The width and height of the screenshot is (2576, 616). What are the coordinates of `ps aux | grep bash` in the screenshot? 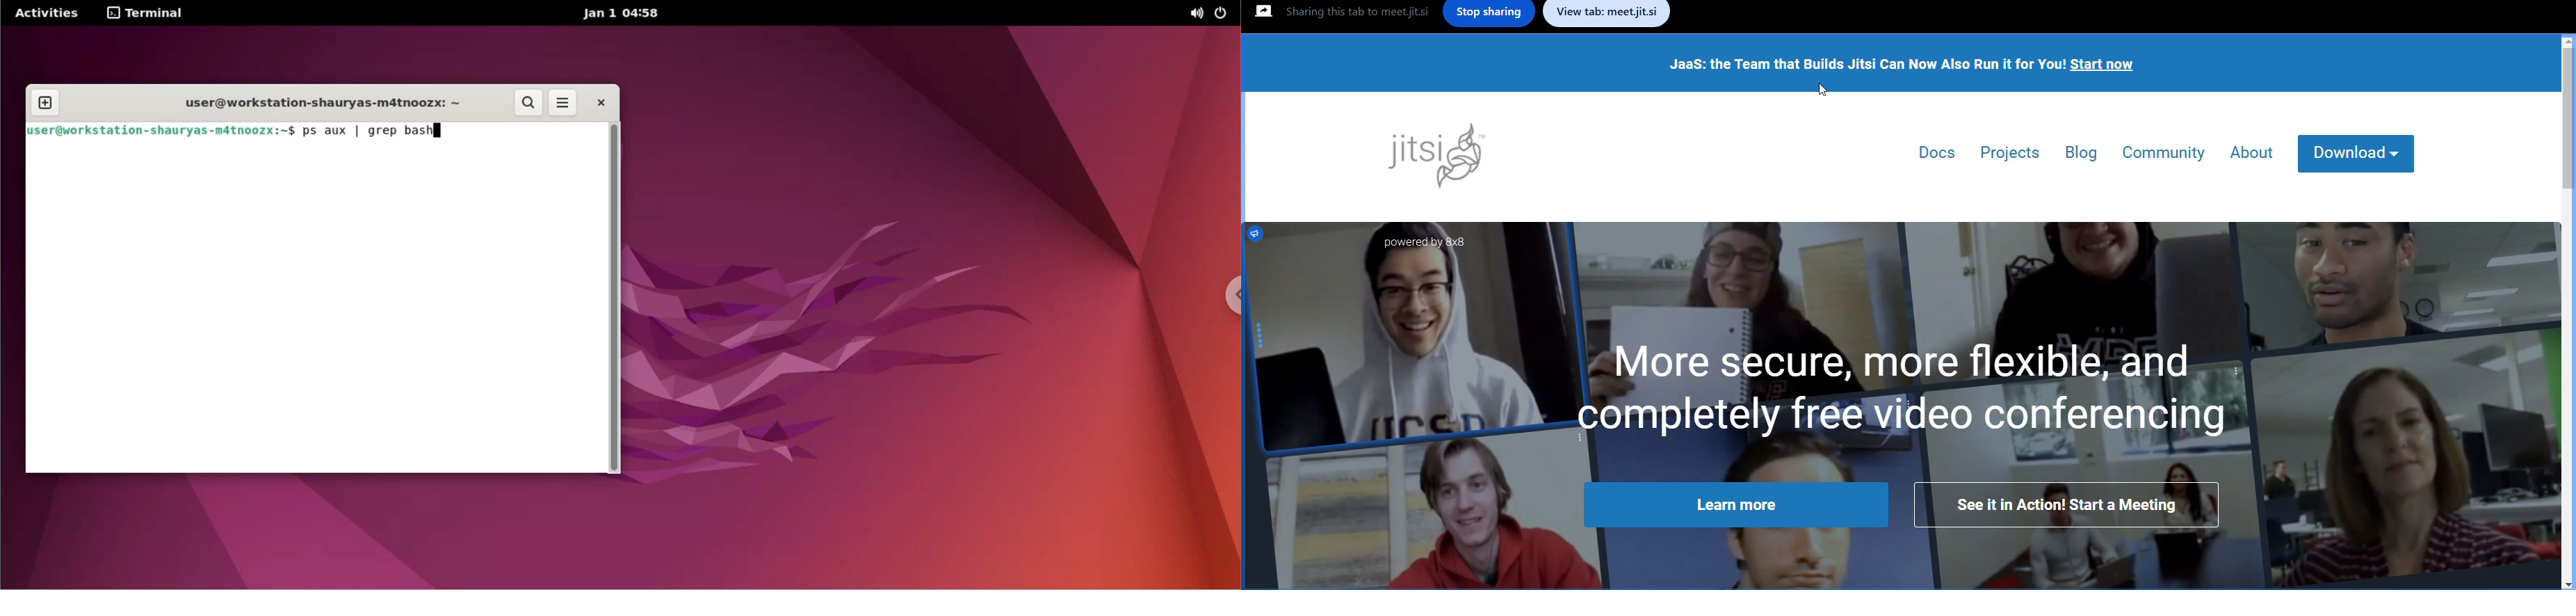 It's located at (374, 129).